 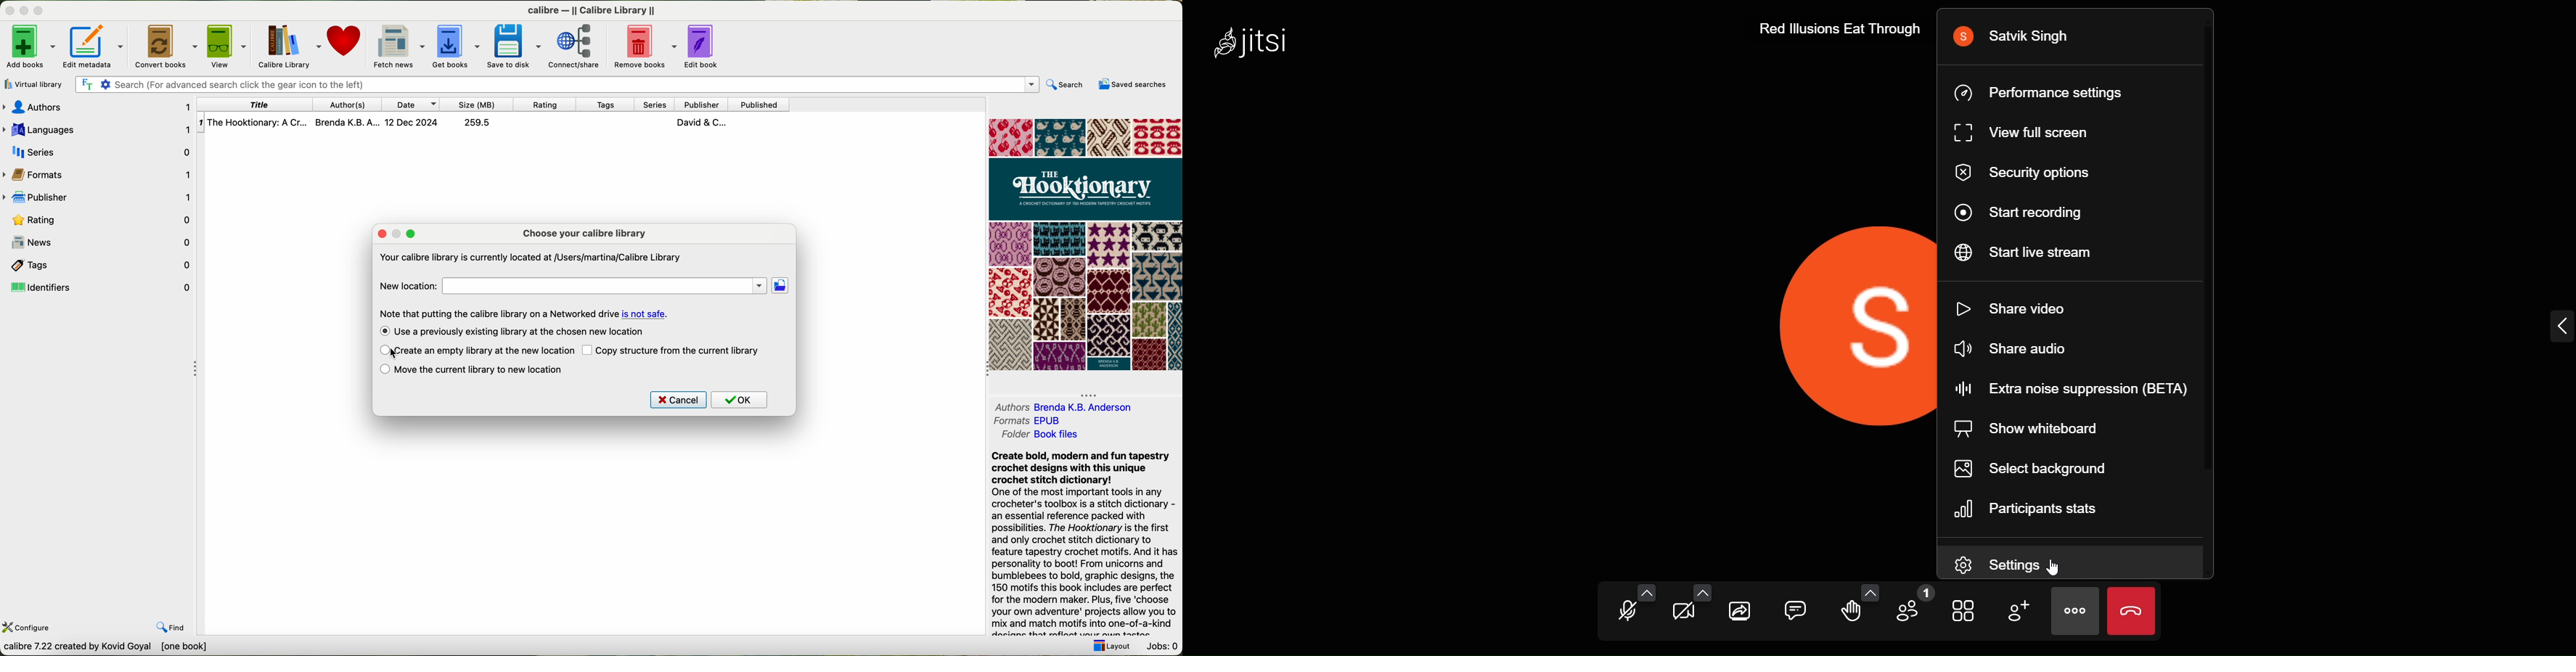 I want to click on folder Book files, so click(x=1042, y=437).